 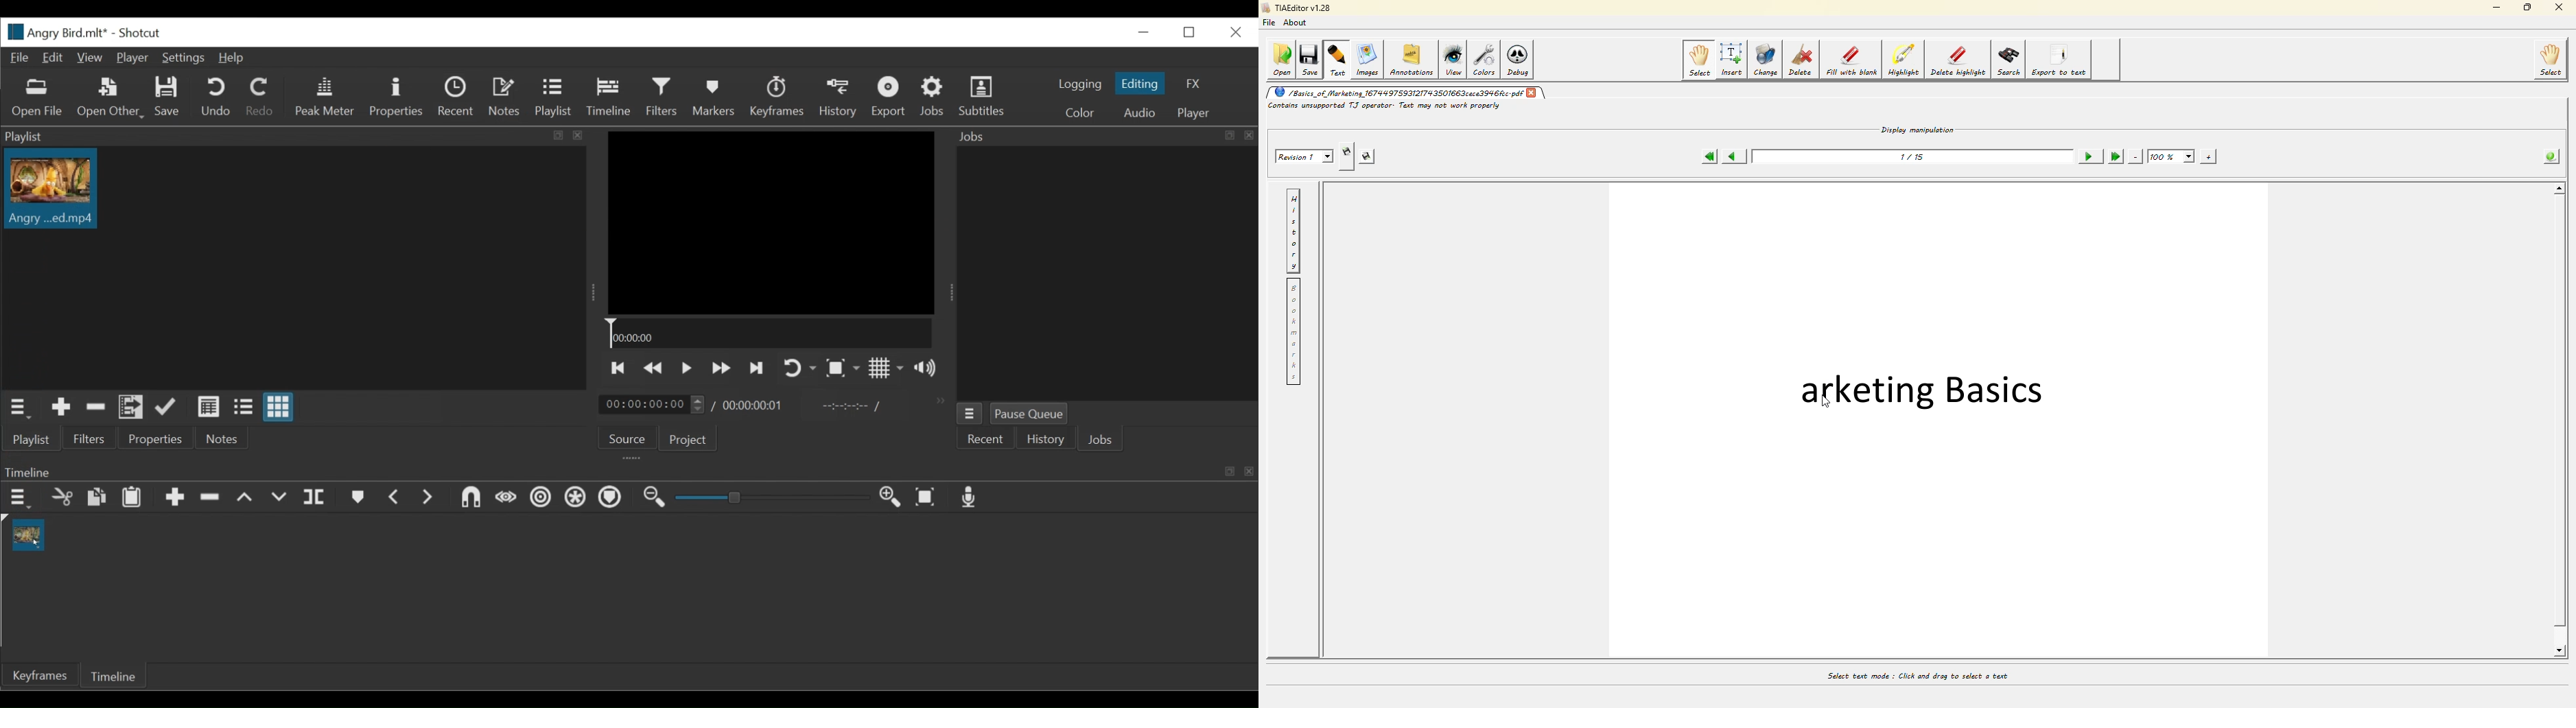 What do you see at coordinates (1144, 112) in the screenshot?
I see `Audio` at bounding box center [1144, 112].